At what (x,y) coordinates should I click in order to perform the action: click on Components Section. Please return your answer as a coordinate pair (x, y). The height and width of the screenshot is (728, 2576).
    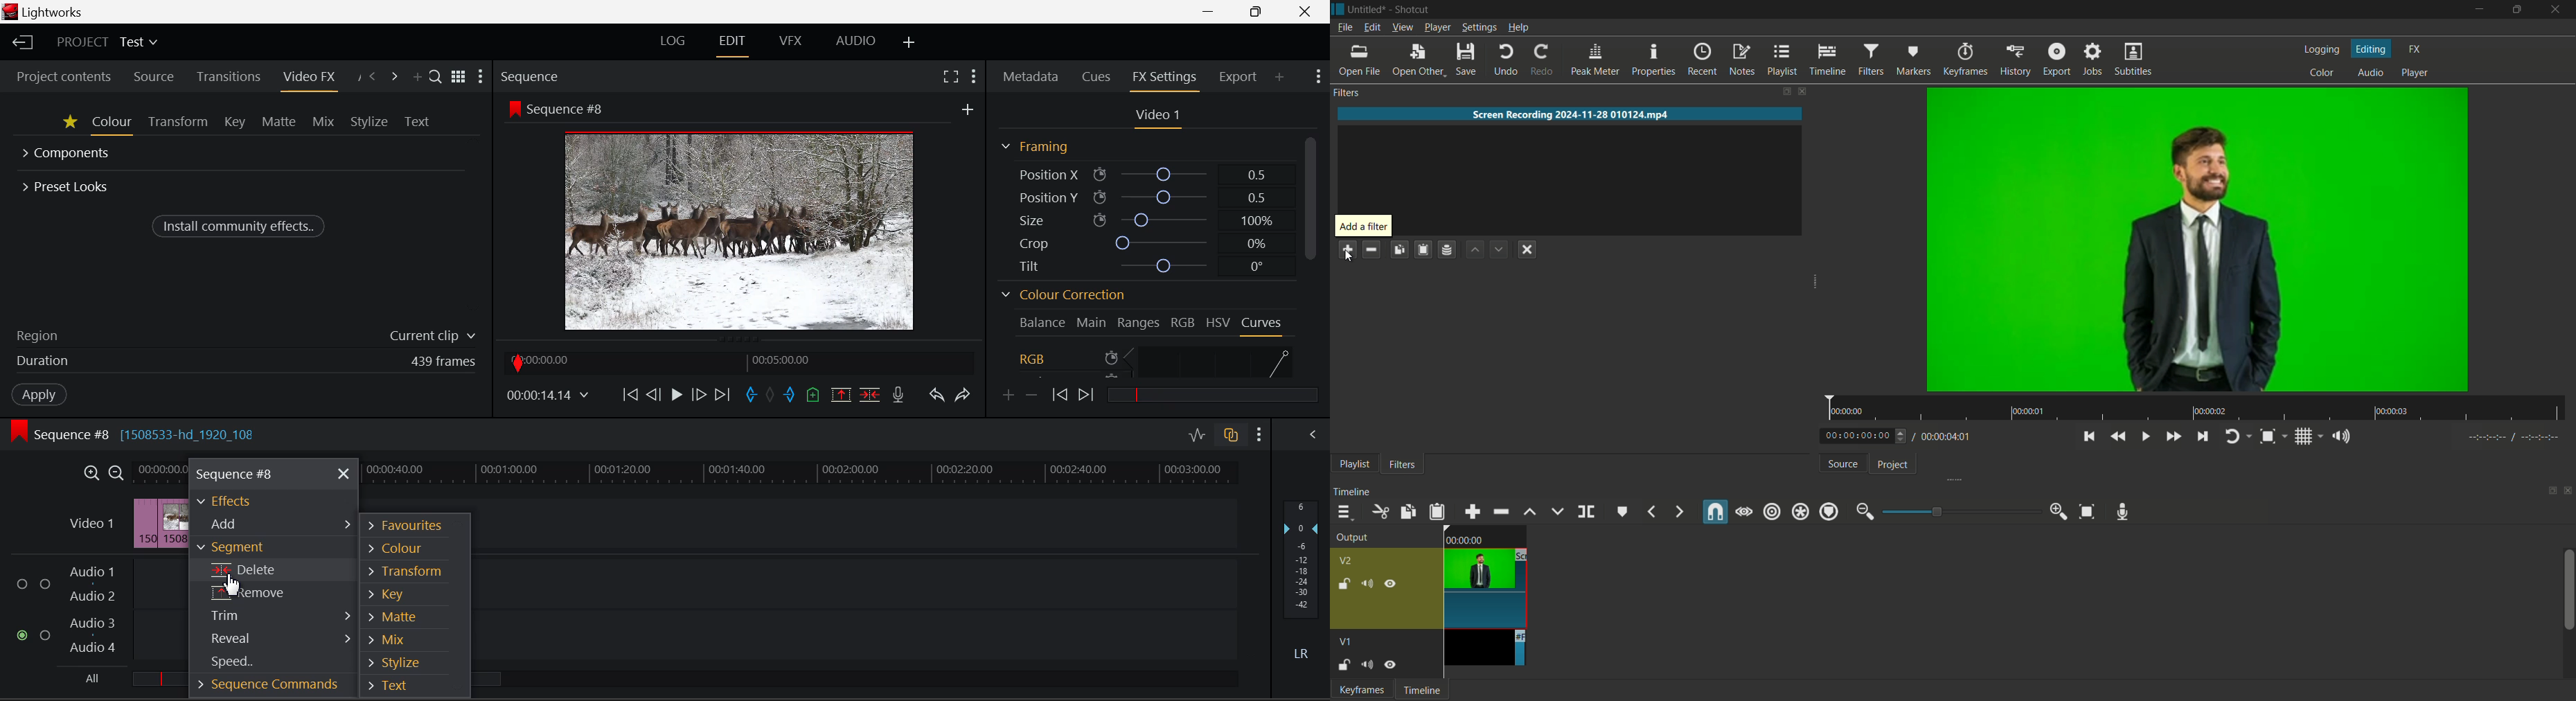
    Looking at the image, I should click on (68, 154).